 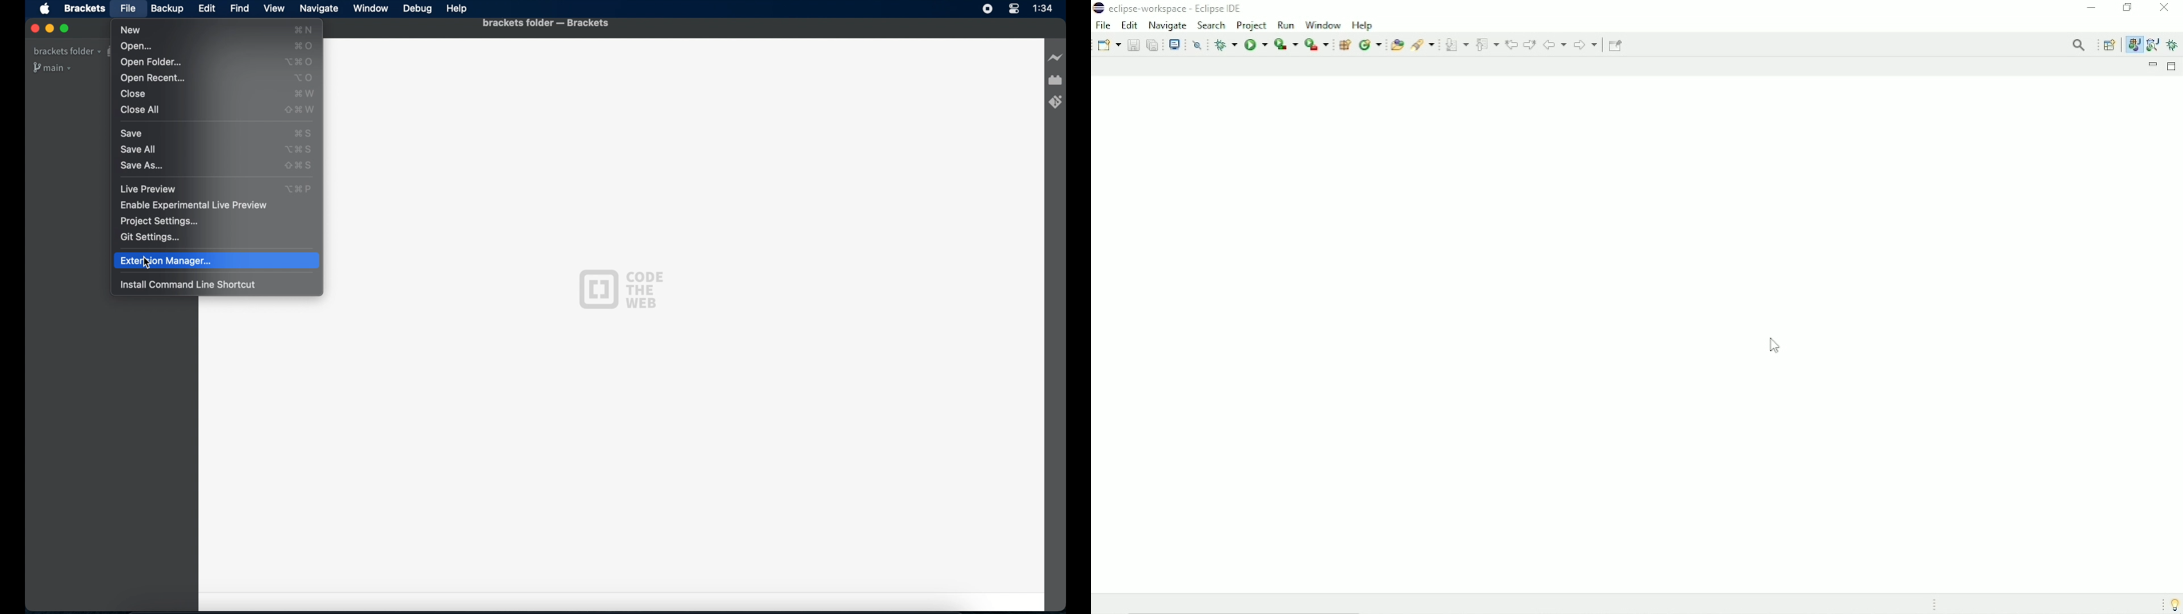 I want to click on Run last tool, so click(x=1317, y=44).